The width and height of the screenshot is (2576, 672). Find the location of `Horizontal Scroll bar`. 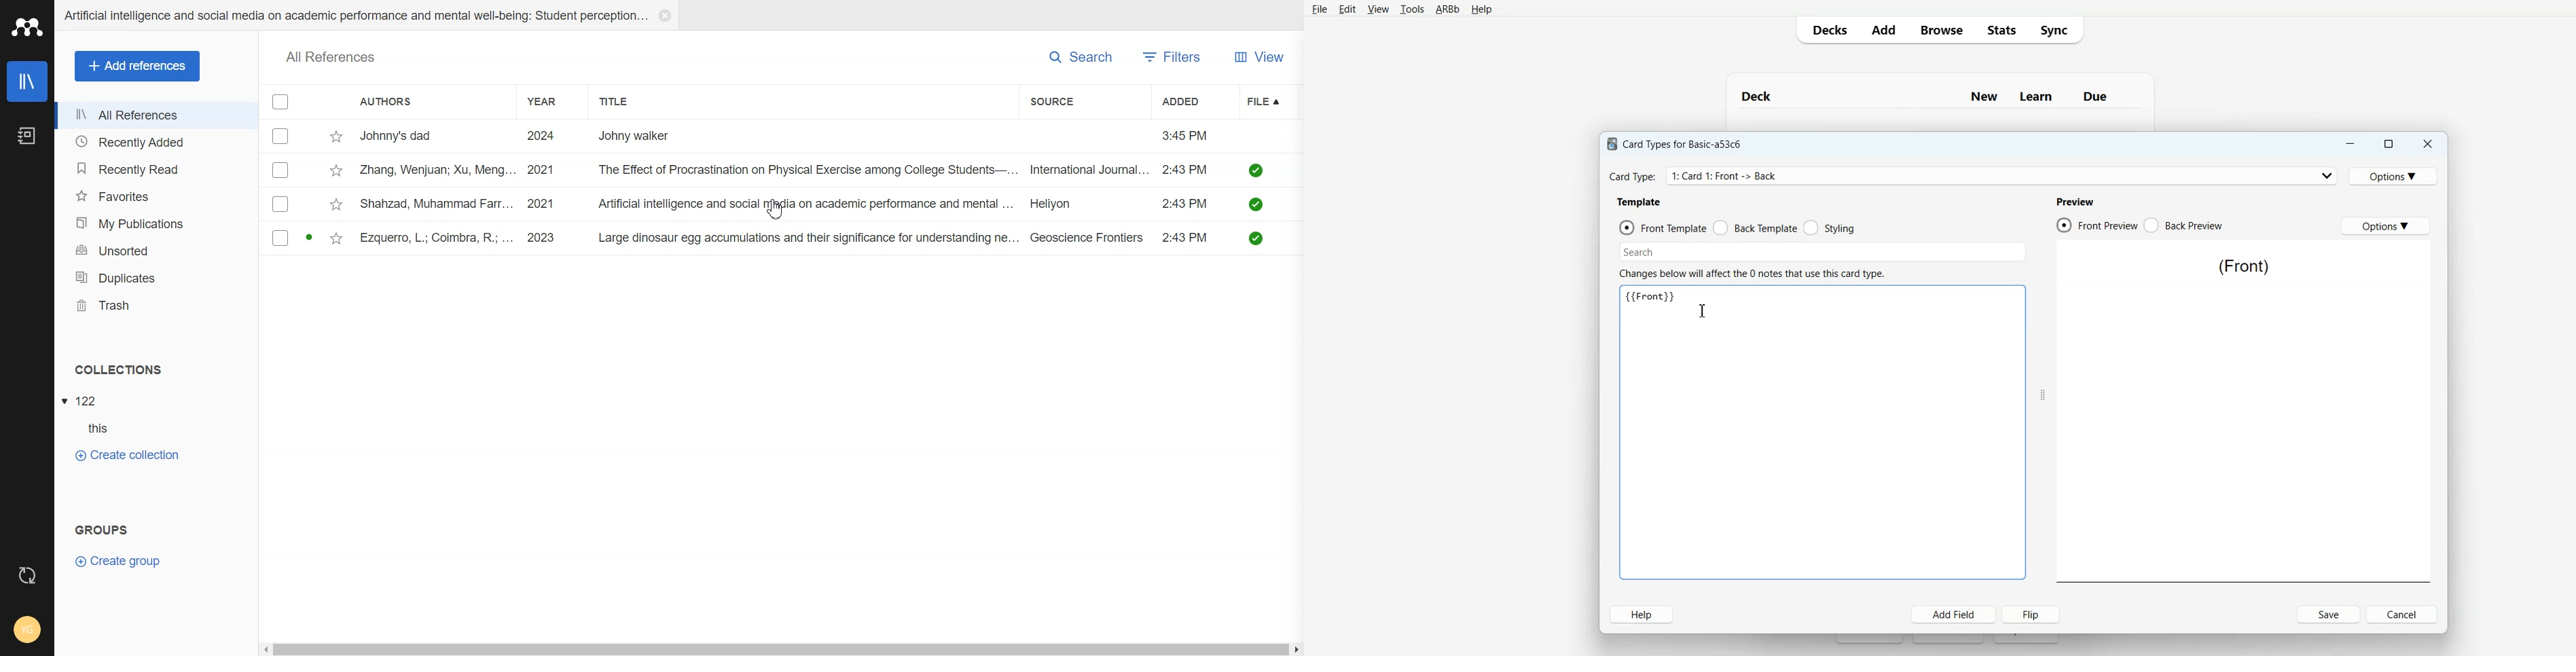

Horizontal Scroll bar is located at coordinates (782, 648).